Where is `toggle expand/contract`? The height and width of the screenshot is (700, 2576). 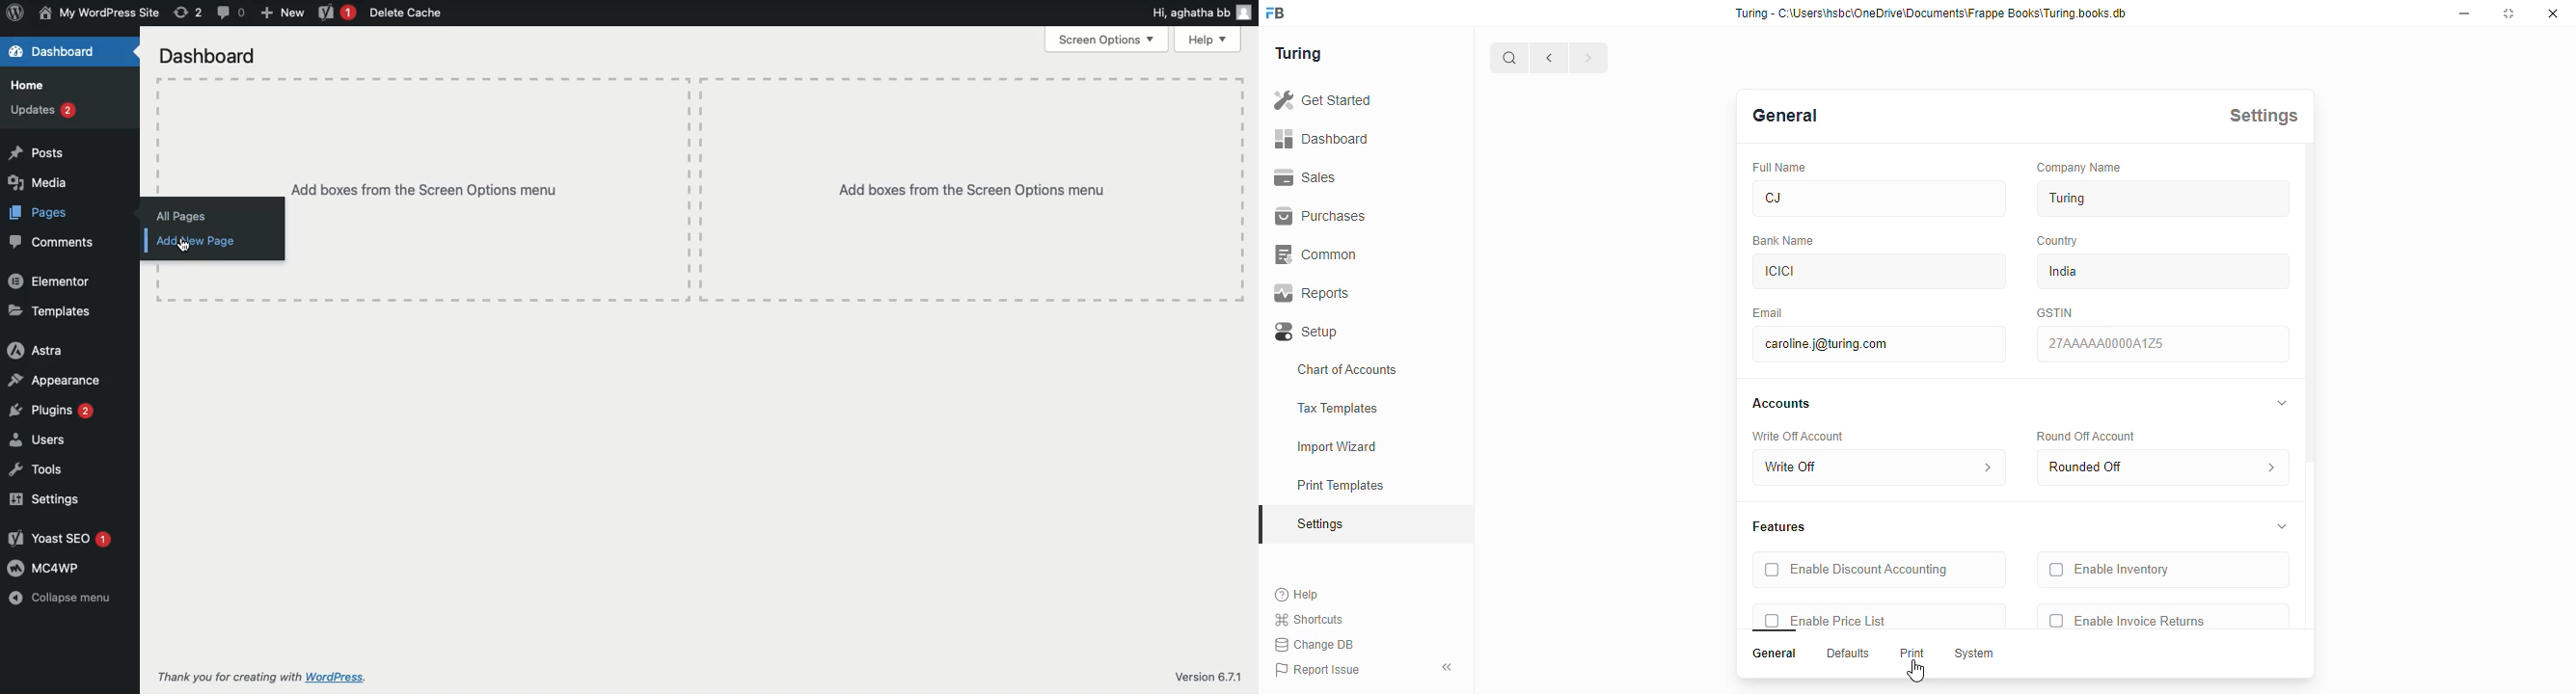
toggle expand/contract is located at coordinates (2283, 526).